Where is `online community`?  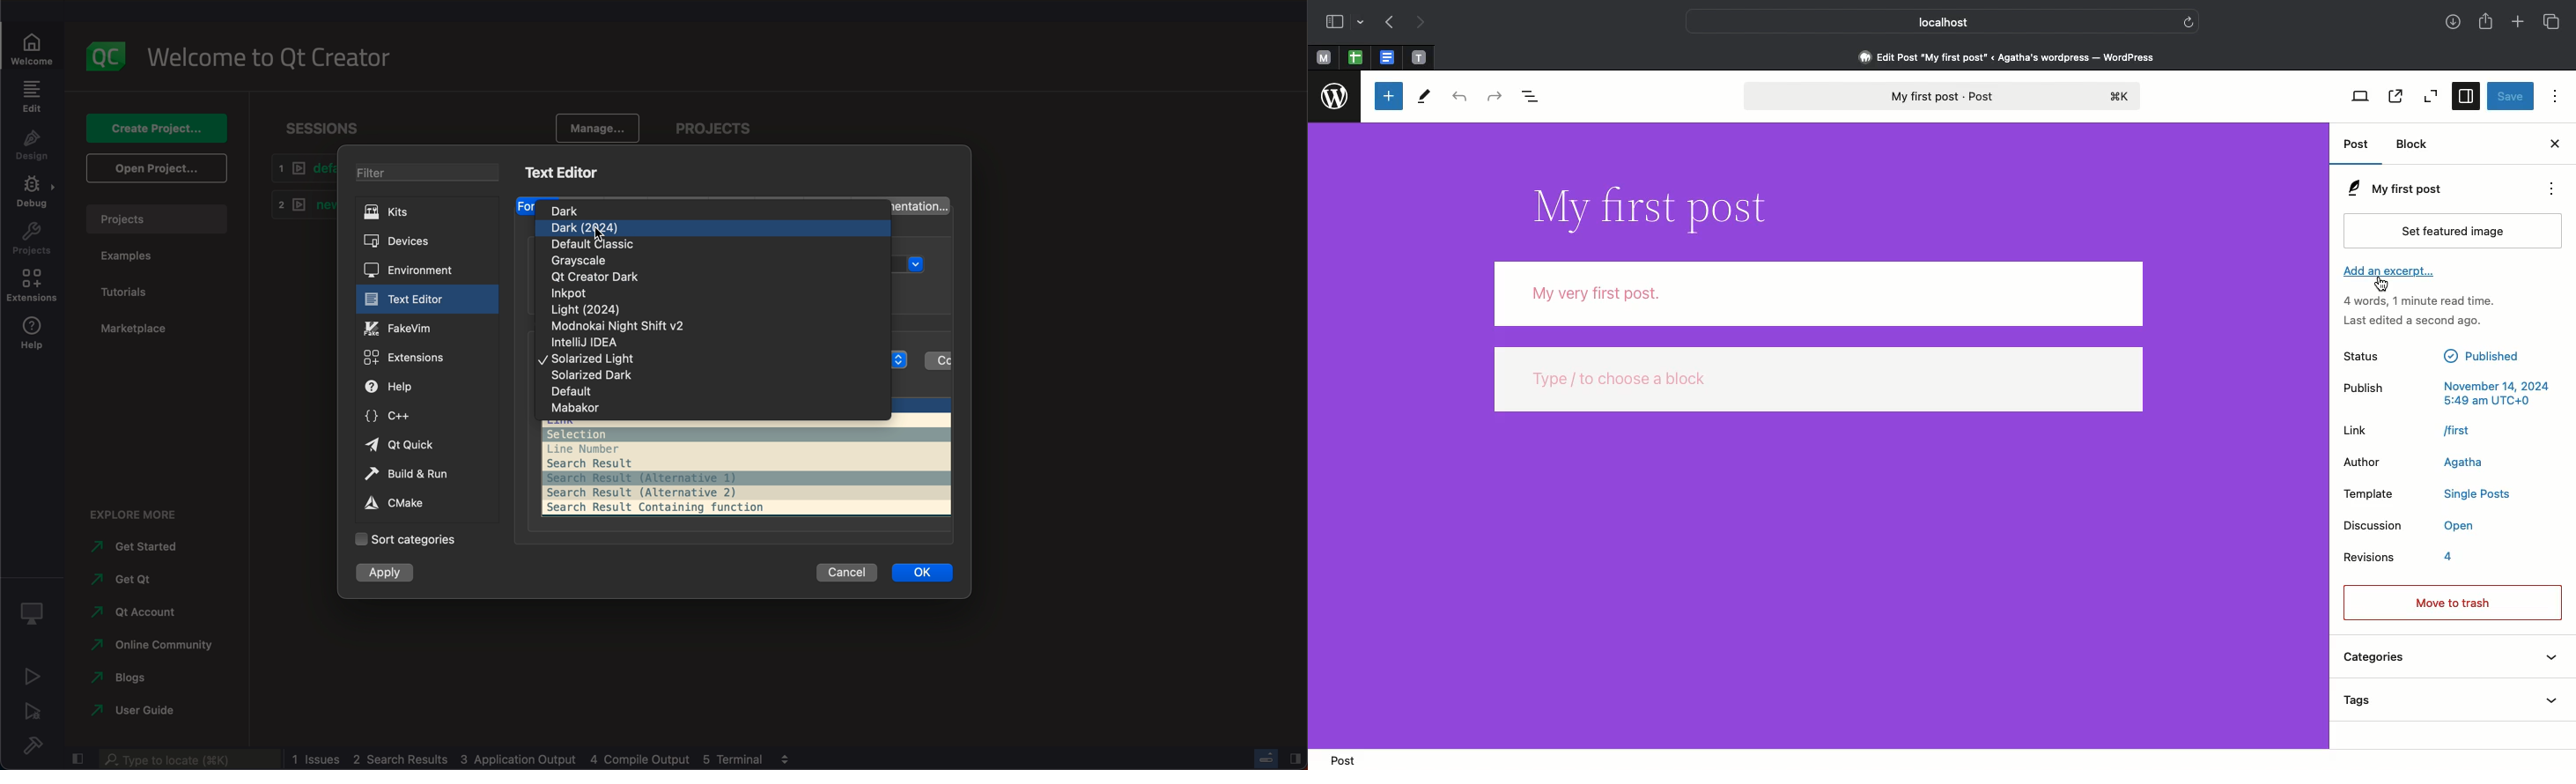 online community is located at coordinates (152, 646).